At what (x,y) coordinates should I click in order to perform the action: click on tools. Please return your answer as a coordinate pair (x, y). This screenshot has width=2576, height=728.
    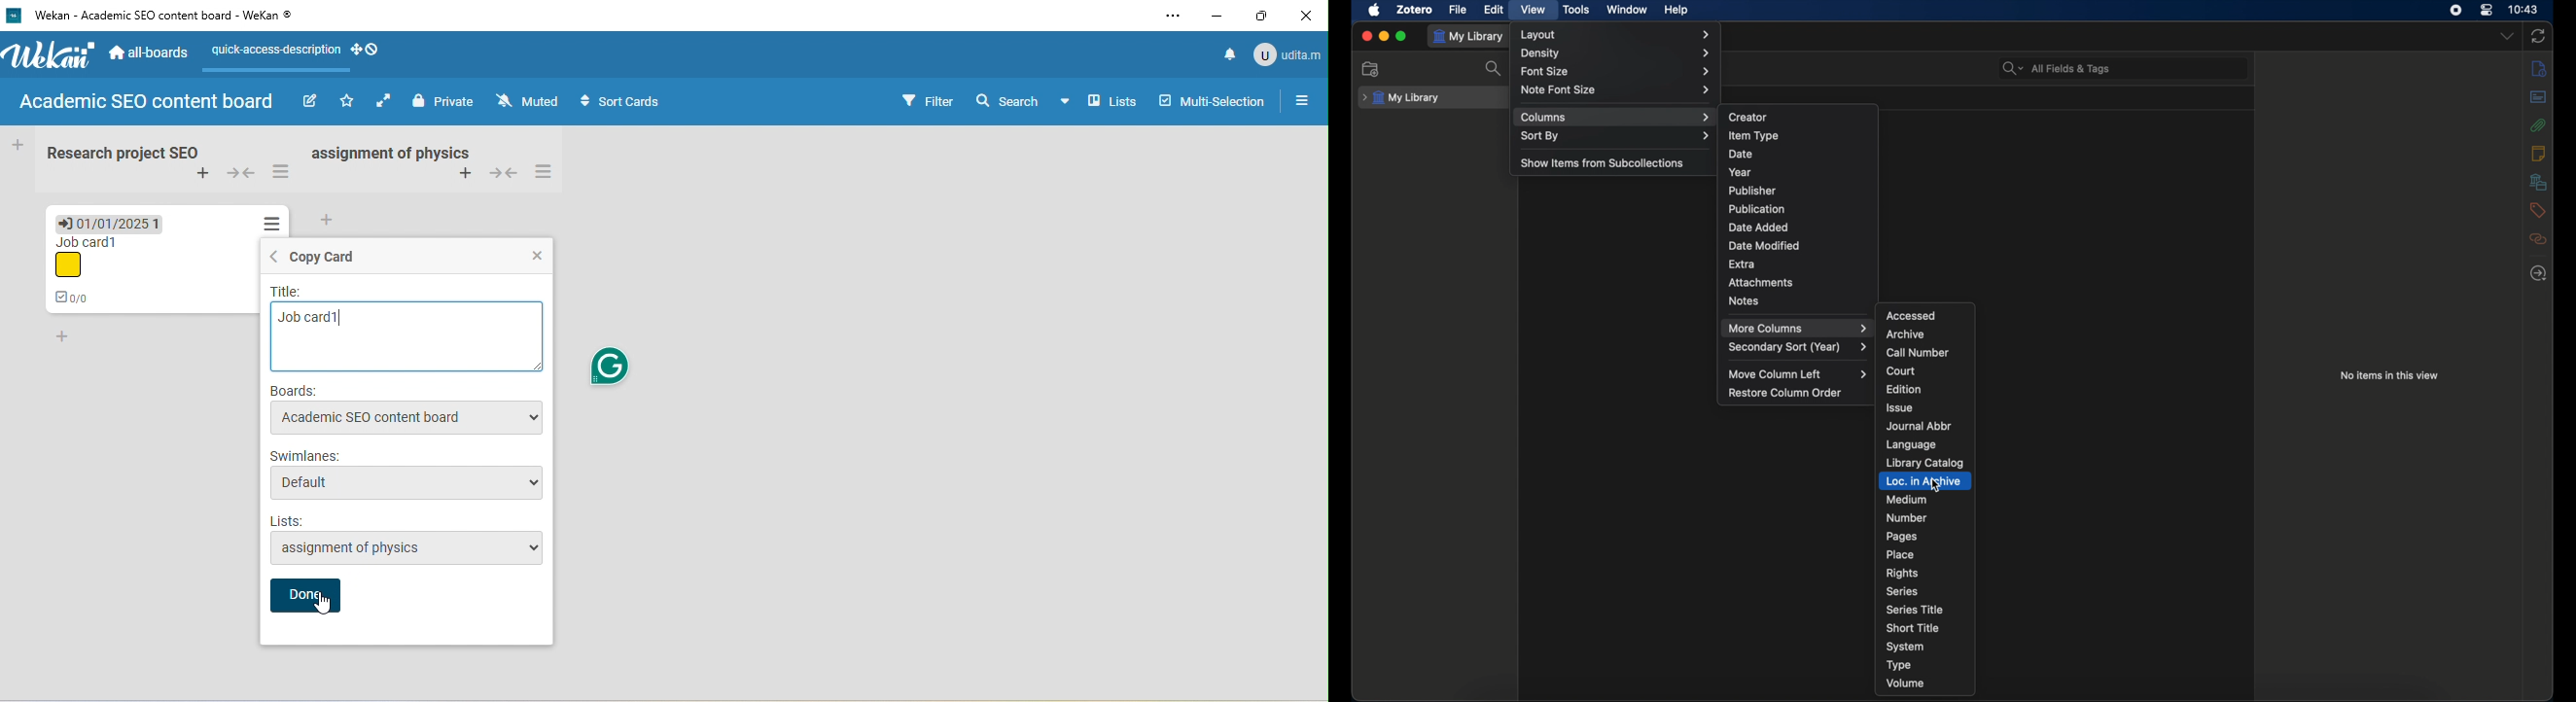
    Looking at the image, I should click on (1577, 9).